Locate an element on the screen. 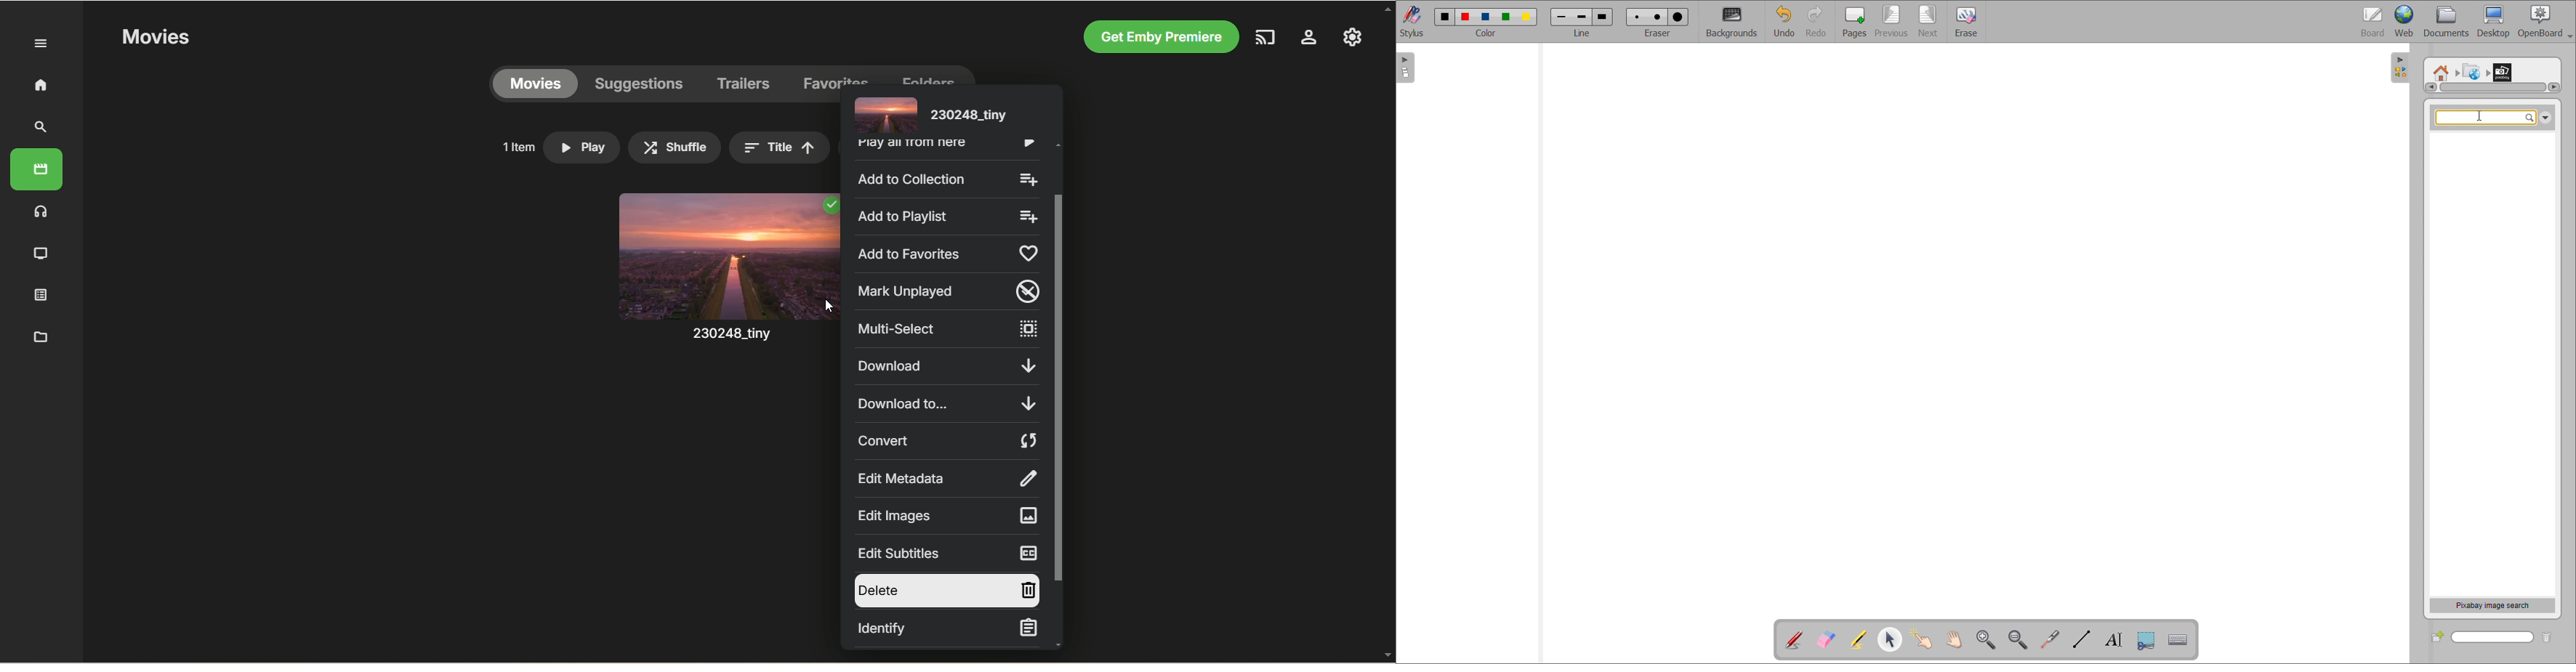 The width and height of the screenshot is (2576, 672). Expand is located at coordinates (41, 44).